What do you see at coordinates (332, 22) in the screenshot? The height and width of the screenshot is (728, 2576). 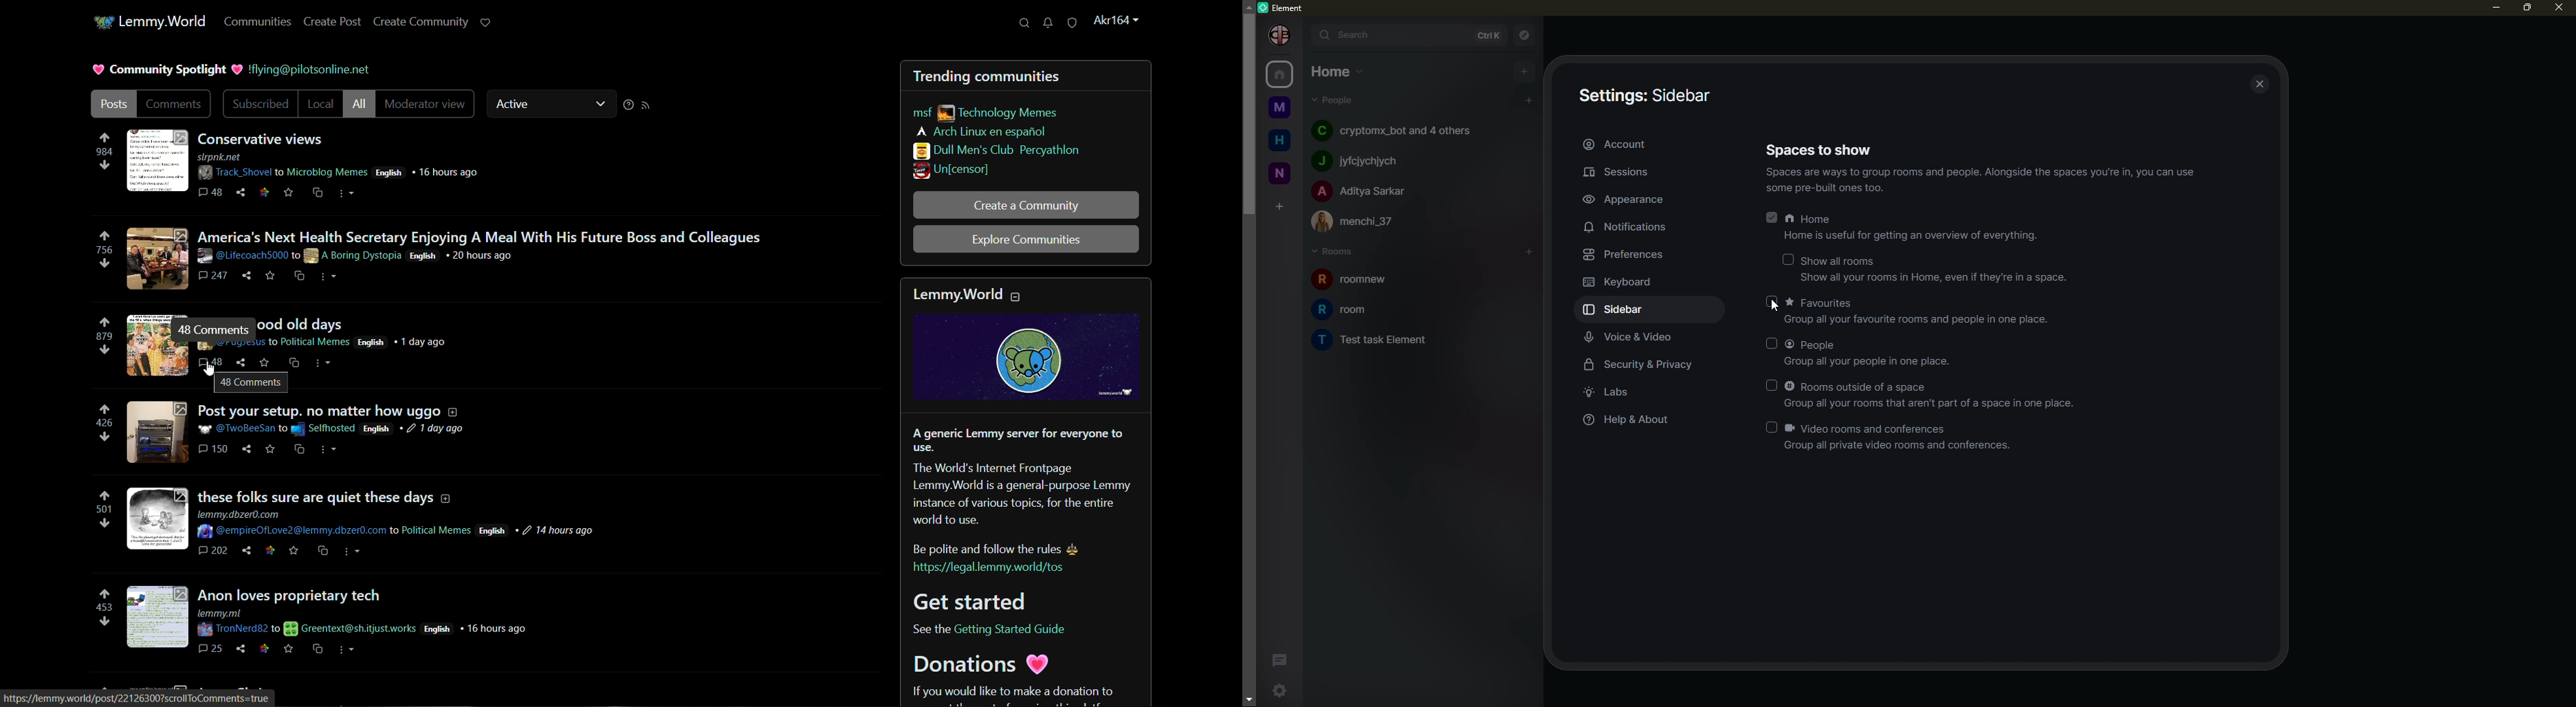 I see `create post` at bounding box center [332, 22].